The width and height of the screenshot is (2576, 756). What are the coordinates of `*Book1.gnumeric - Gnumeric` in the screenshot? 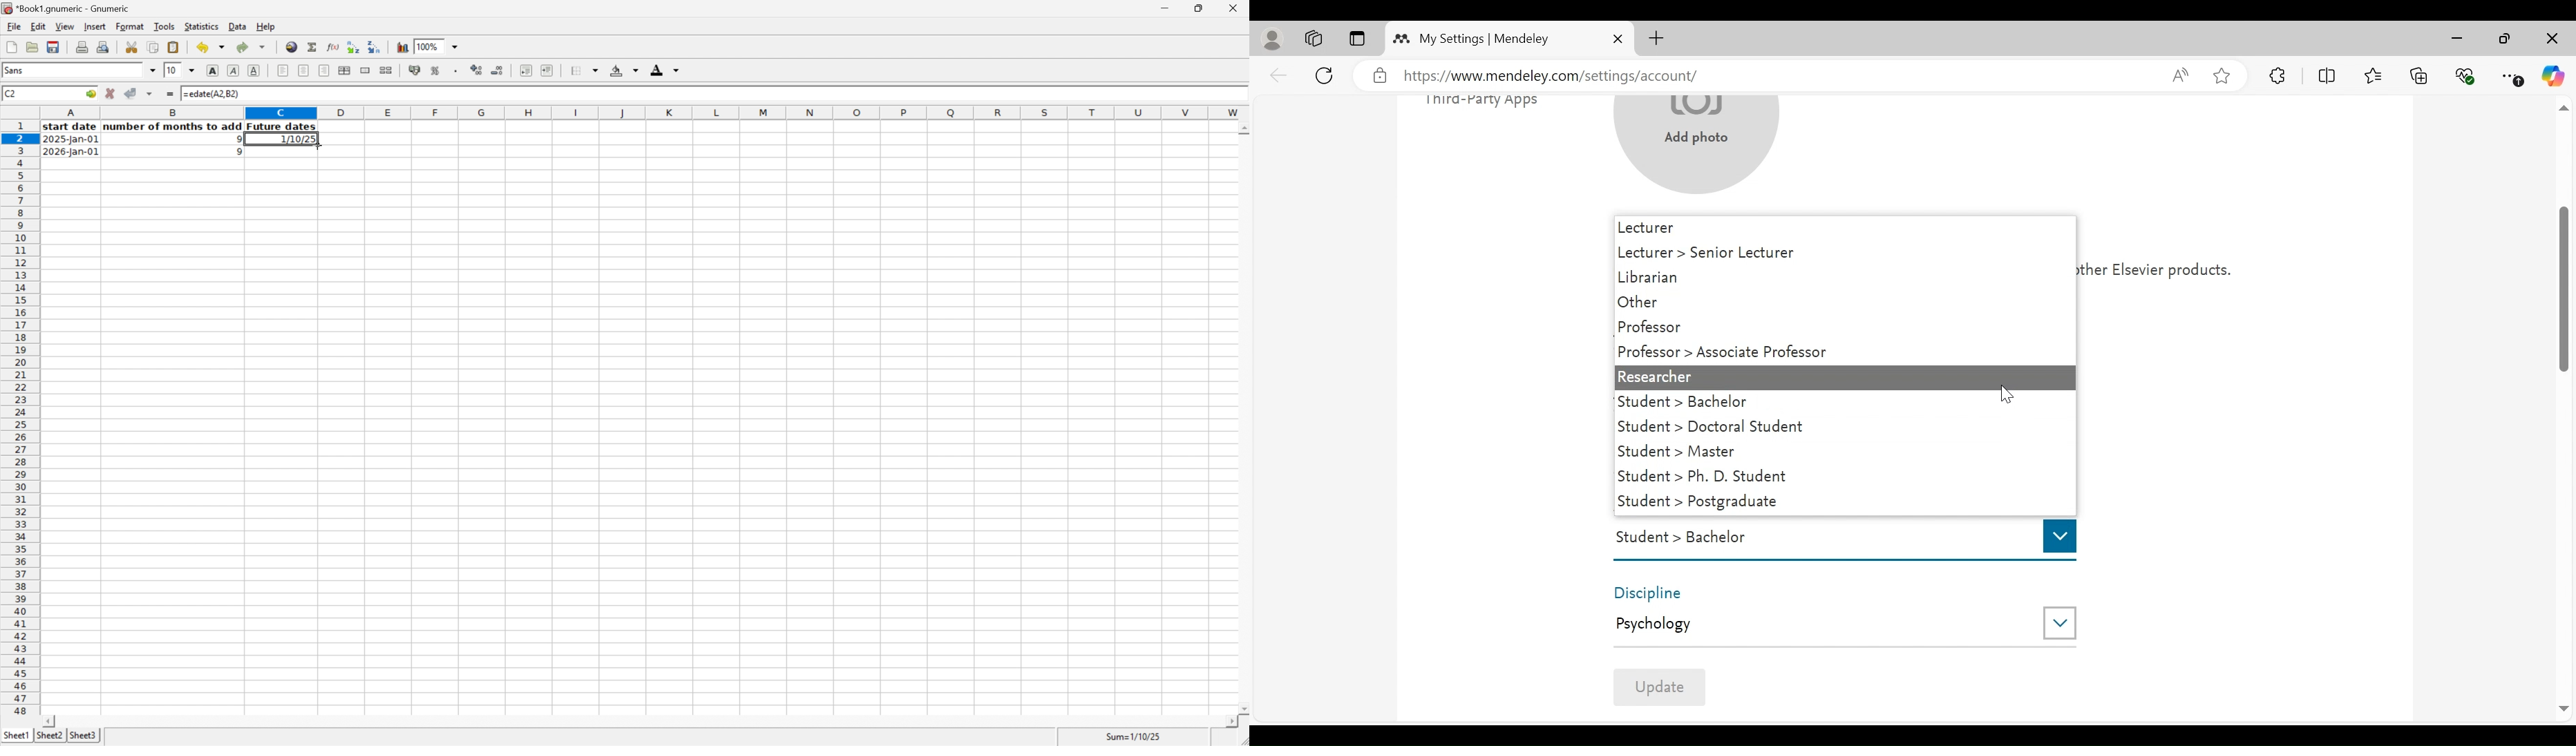 It's located at (68, 8).